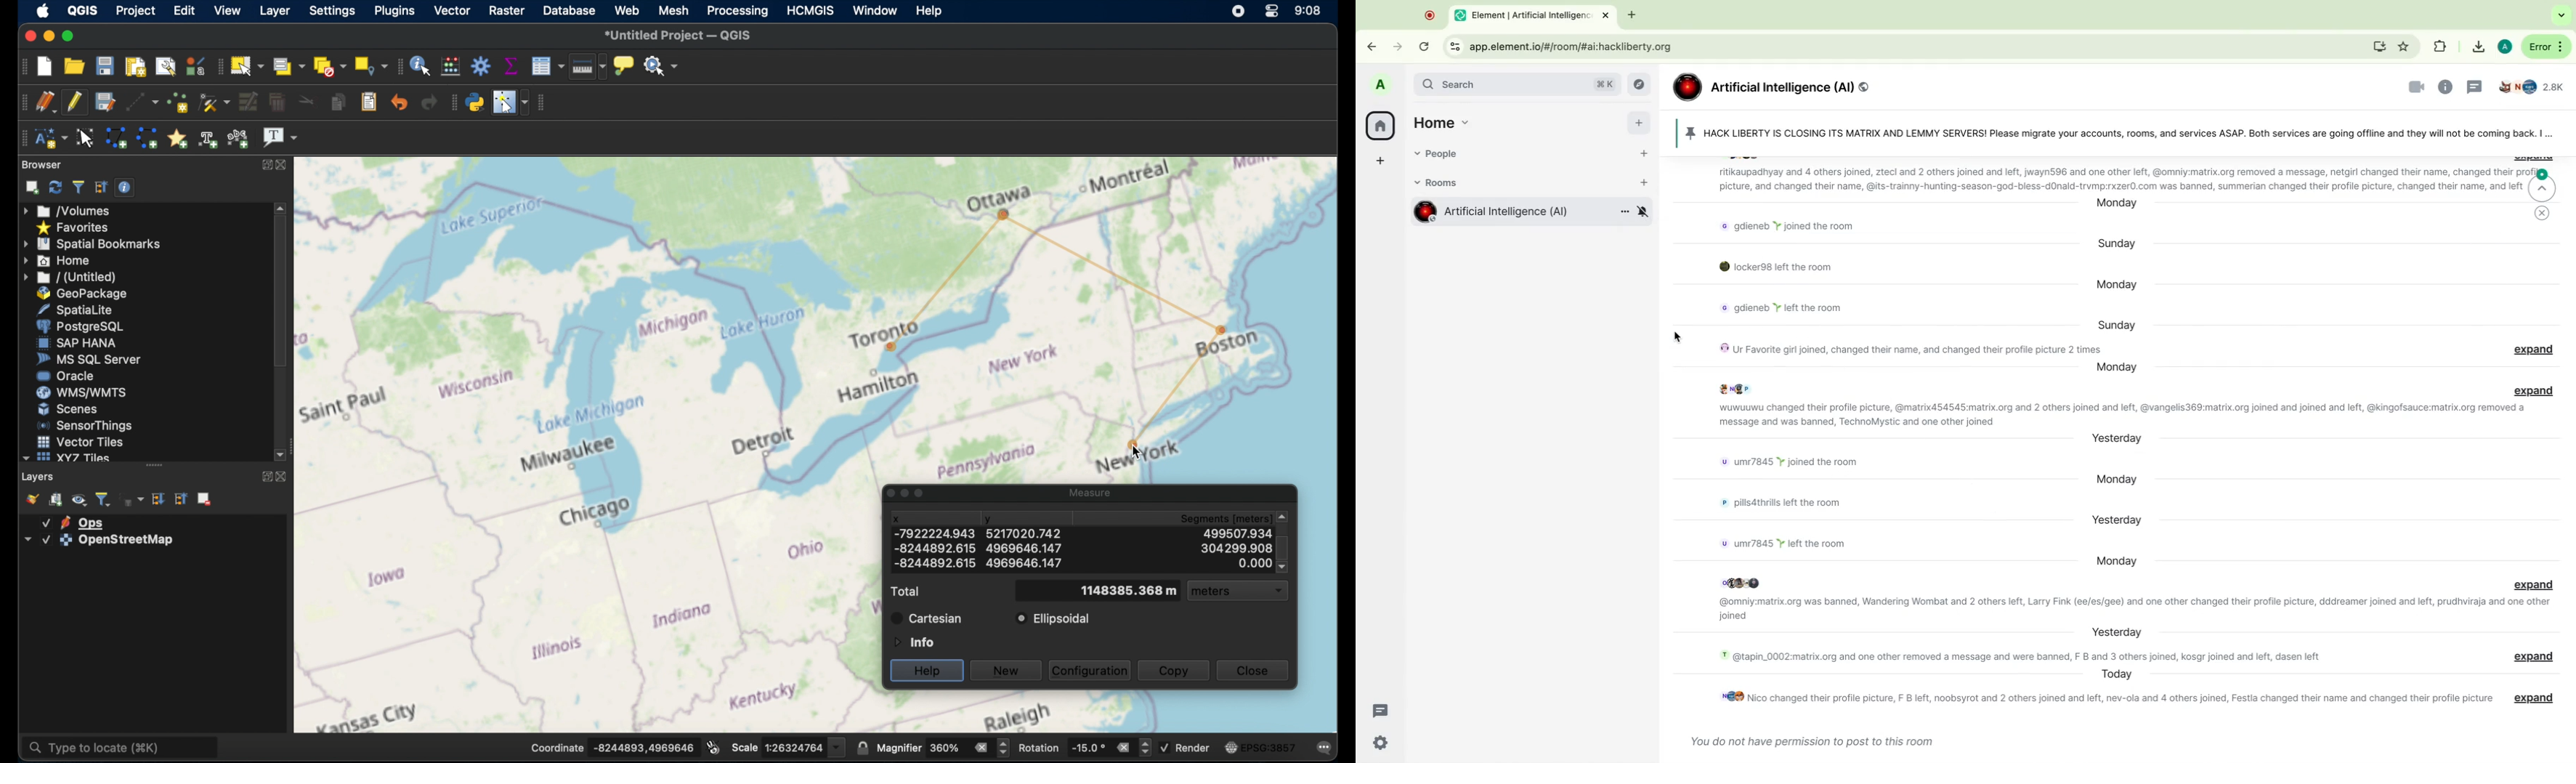 This screenshot has height=784, width=2576. I want to click on message, so click(2531, 658).